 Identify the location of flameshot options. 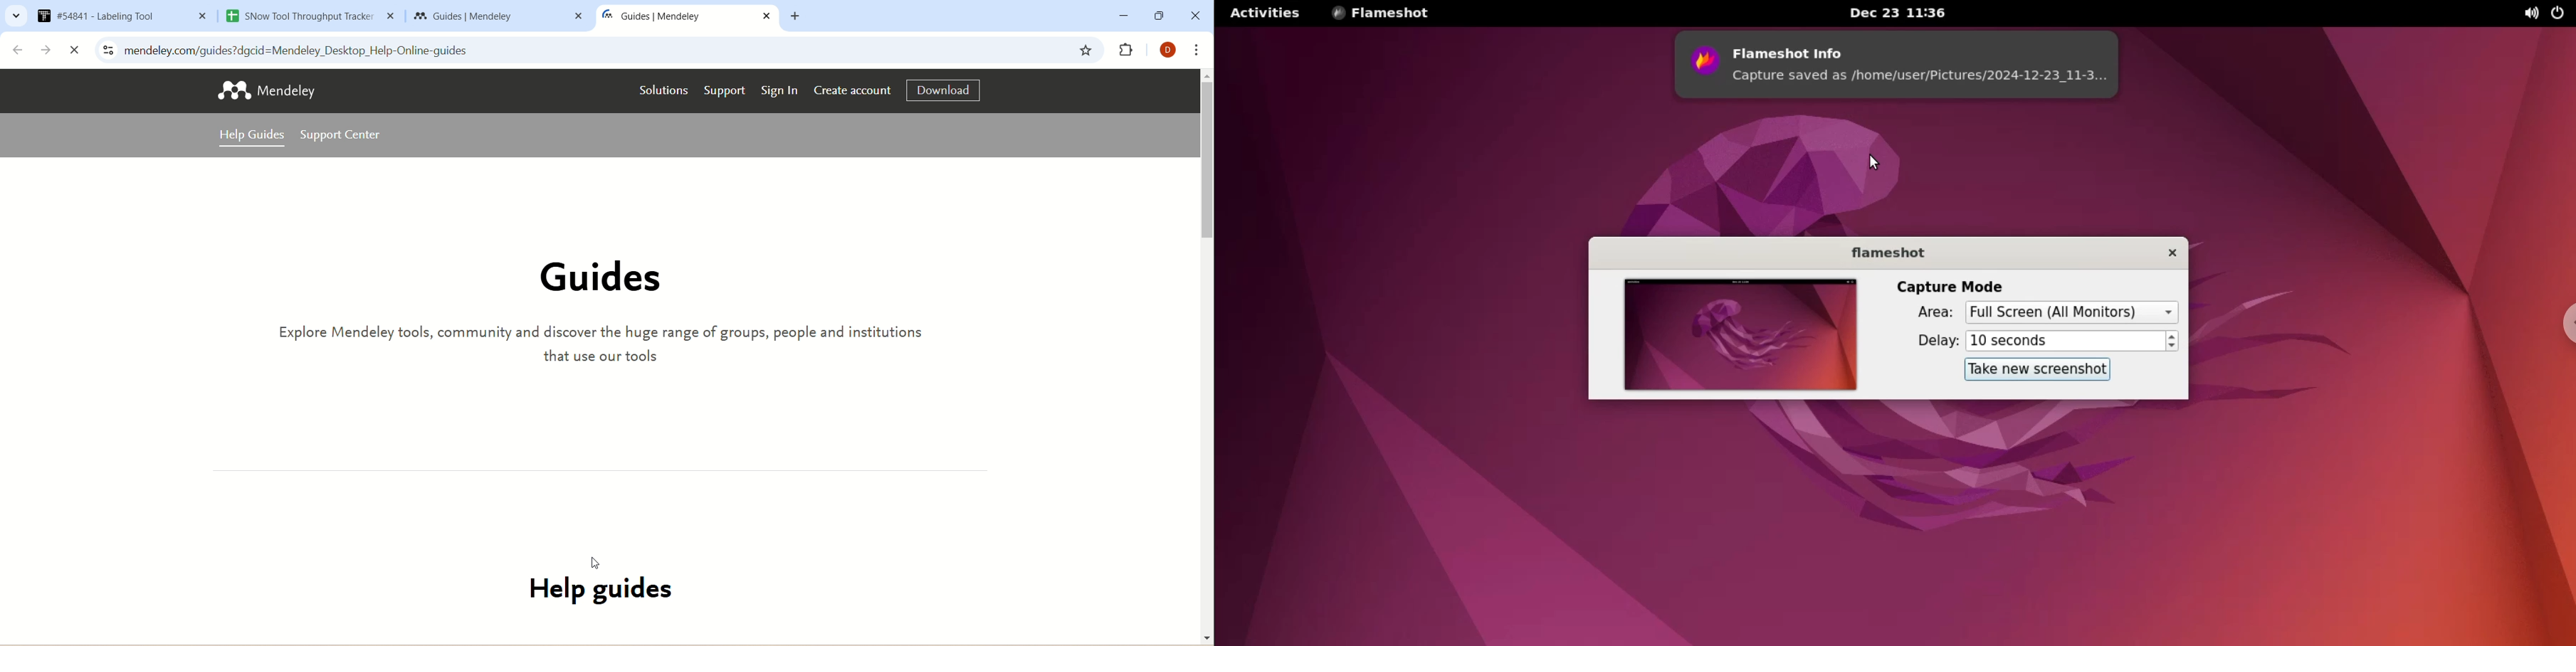
(1389, 15).